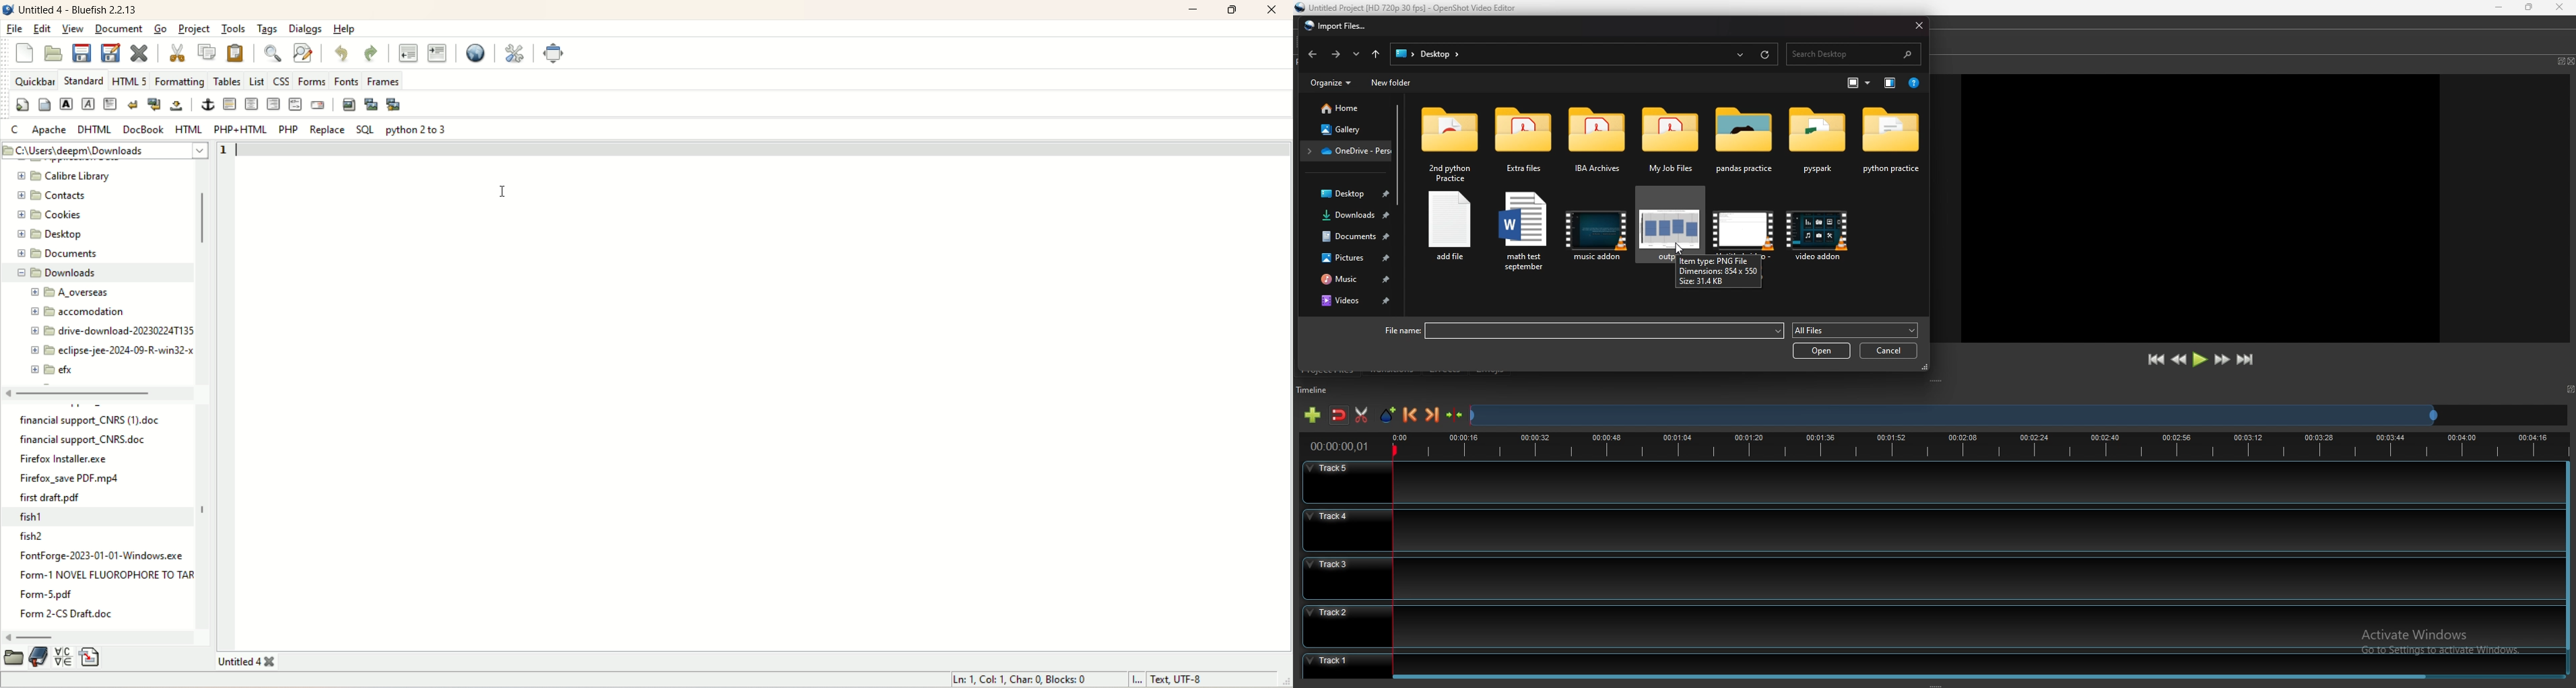 The height and width of the screenshot is (700, 2576). Describe the element at coordinates (68, 176) in the screenshot. I see `calibre library` at that location.